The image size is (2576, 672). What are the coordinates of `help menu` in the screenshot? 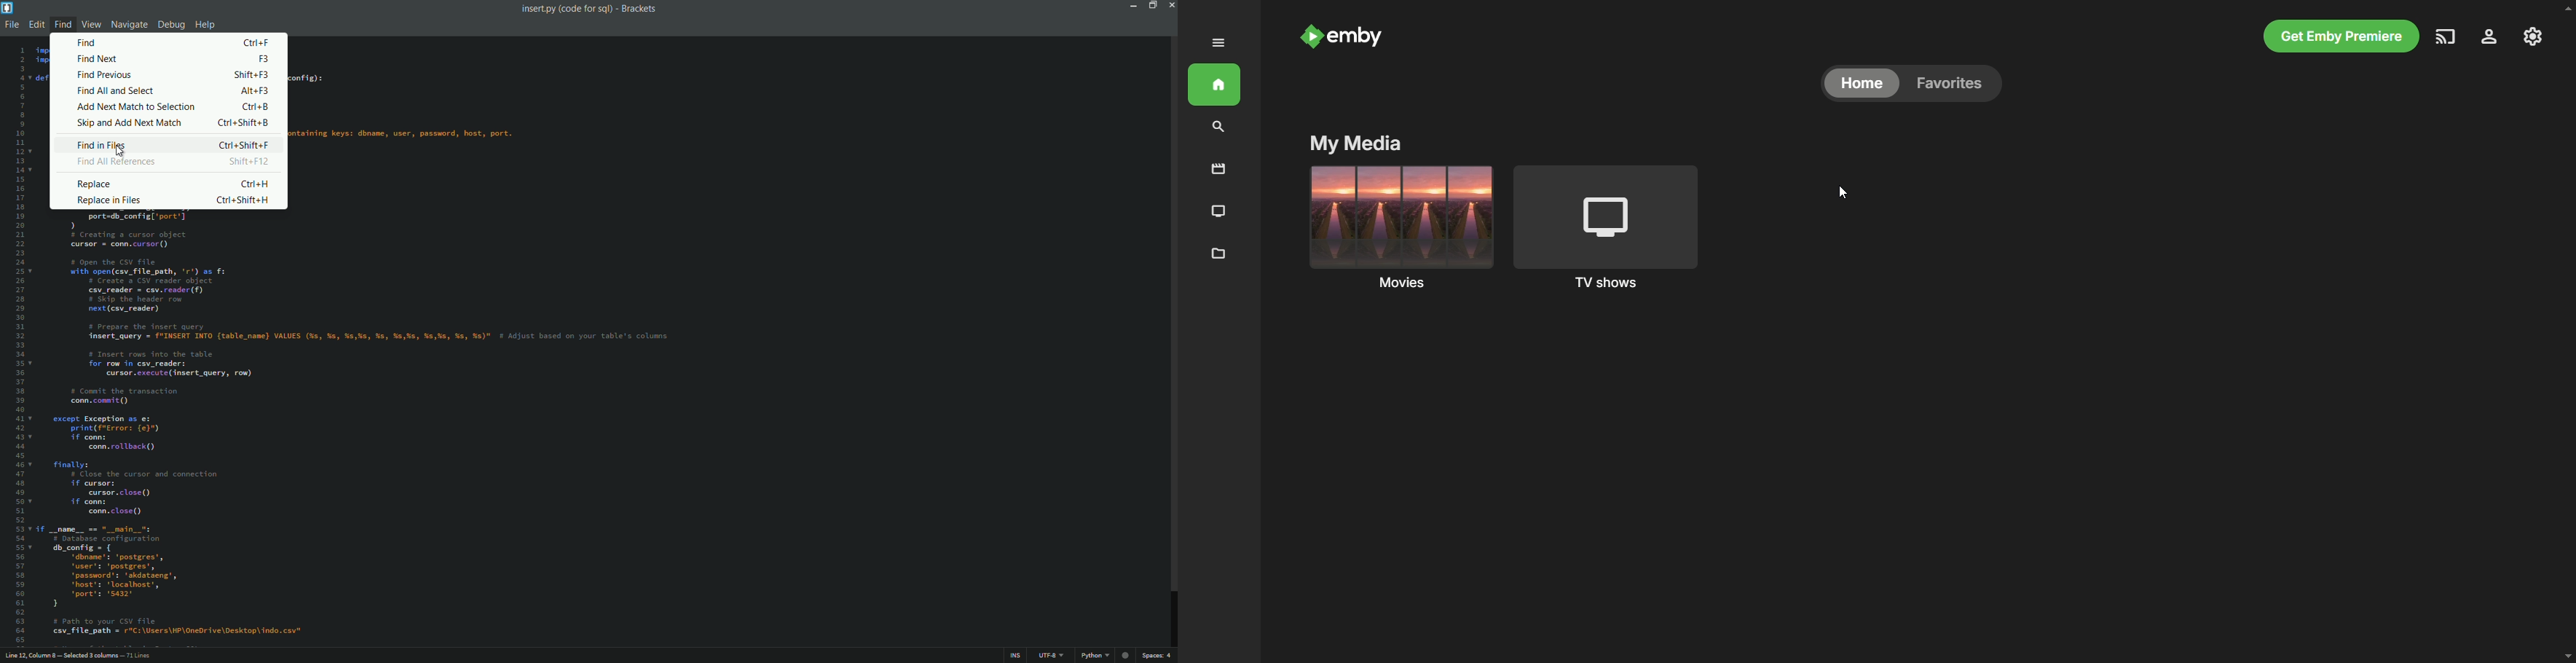 It's located at (207, 25).